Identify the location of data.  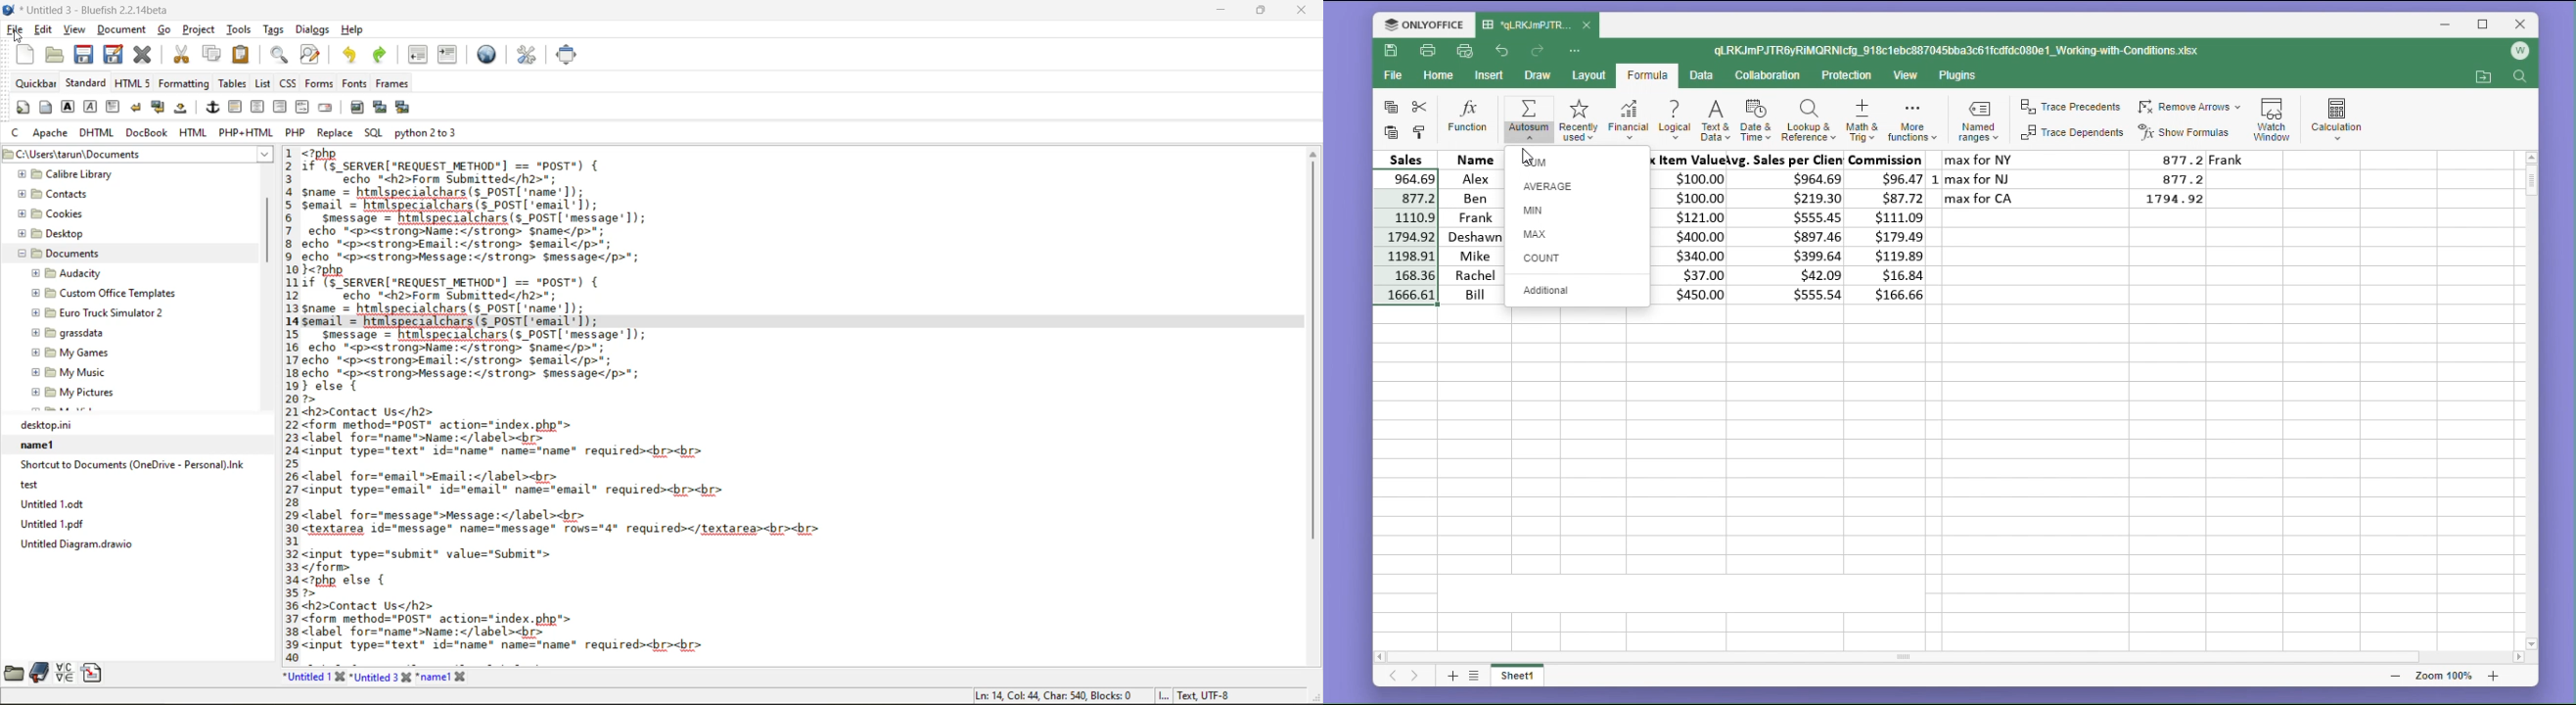
(1705, 75).